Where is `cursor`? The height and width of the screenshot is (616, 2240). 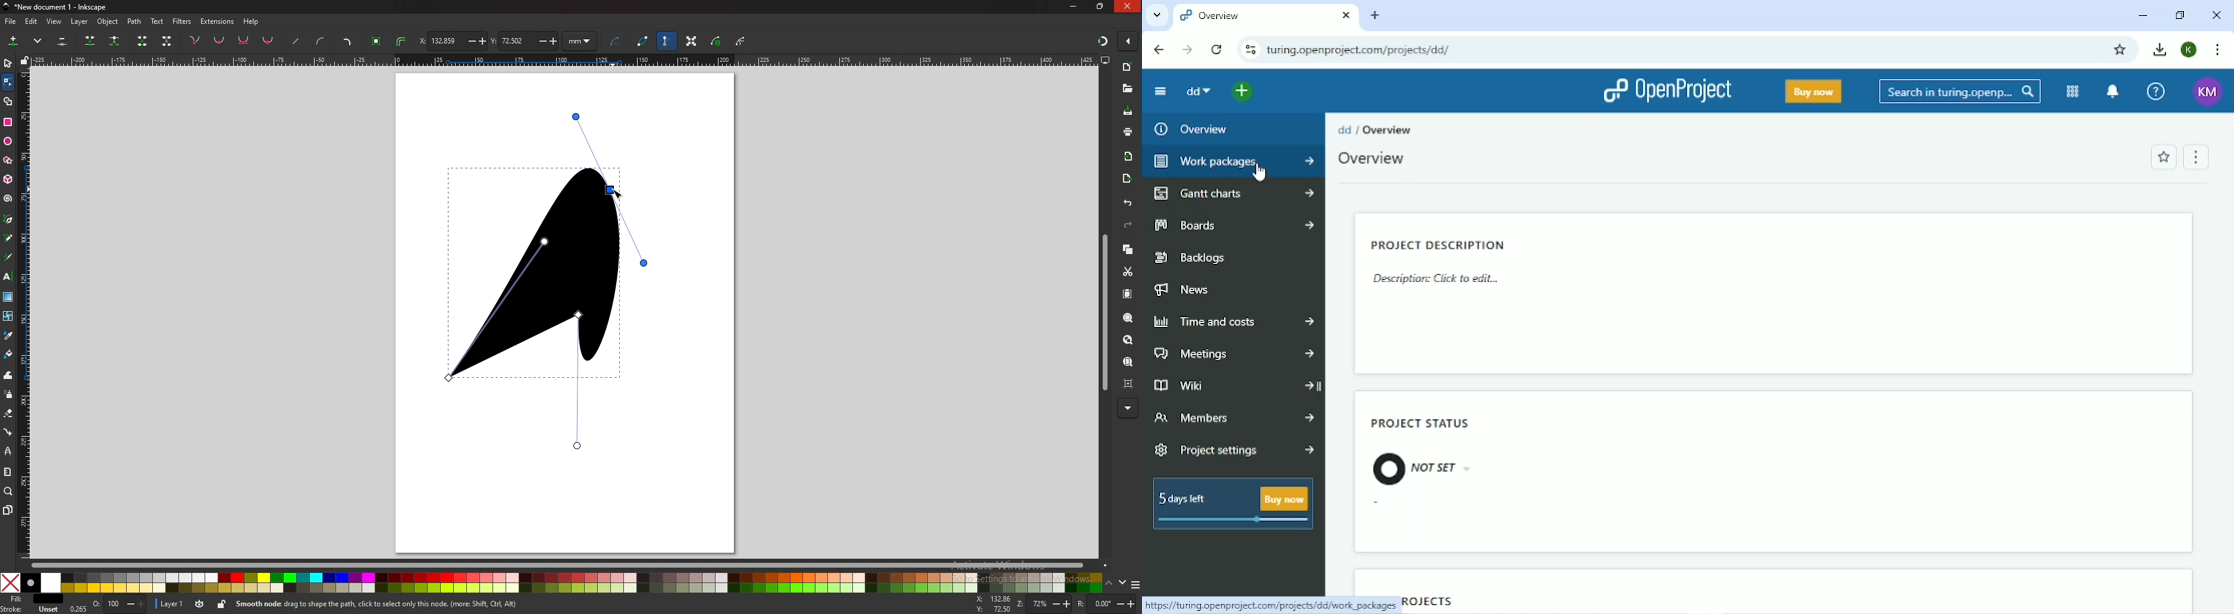
cursor is located at coordinates (619, 192).